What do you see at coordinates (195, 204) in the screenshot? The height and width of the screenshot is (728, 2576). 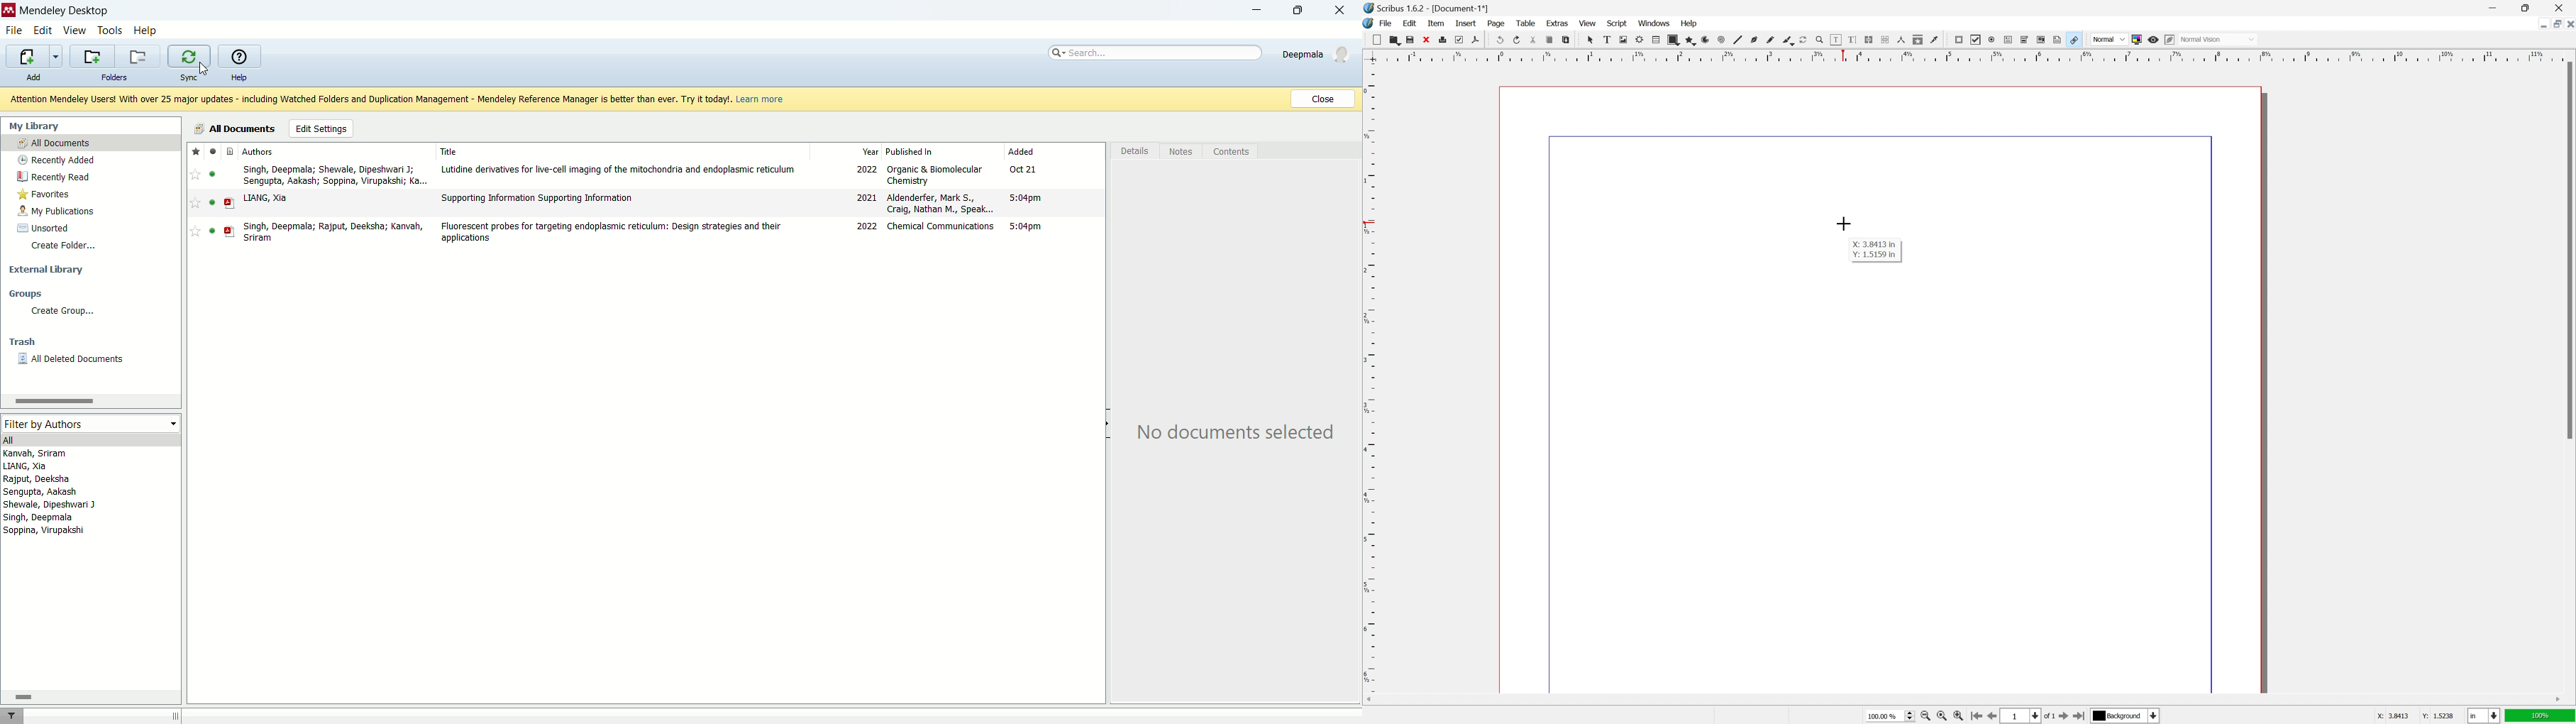 I see `Add to favorite` at bounding box center [195, 204].